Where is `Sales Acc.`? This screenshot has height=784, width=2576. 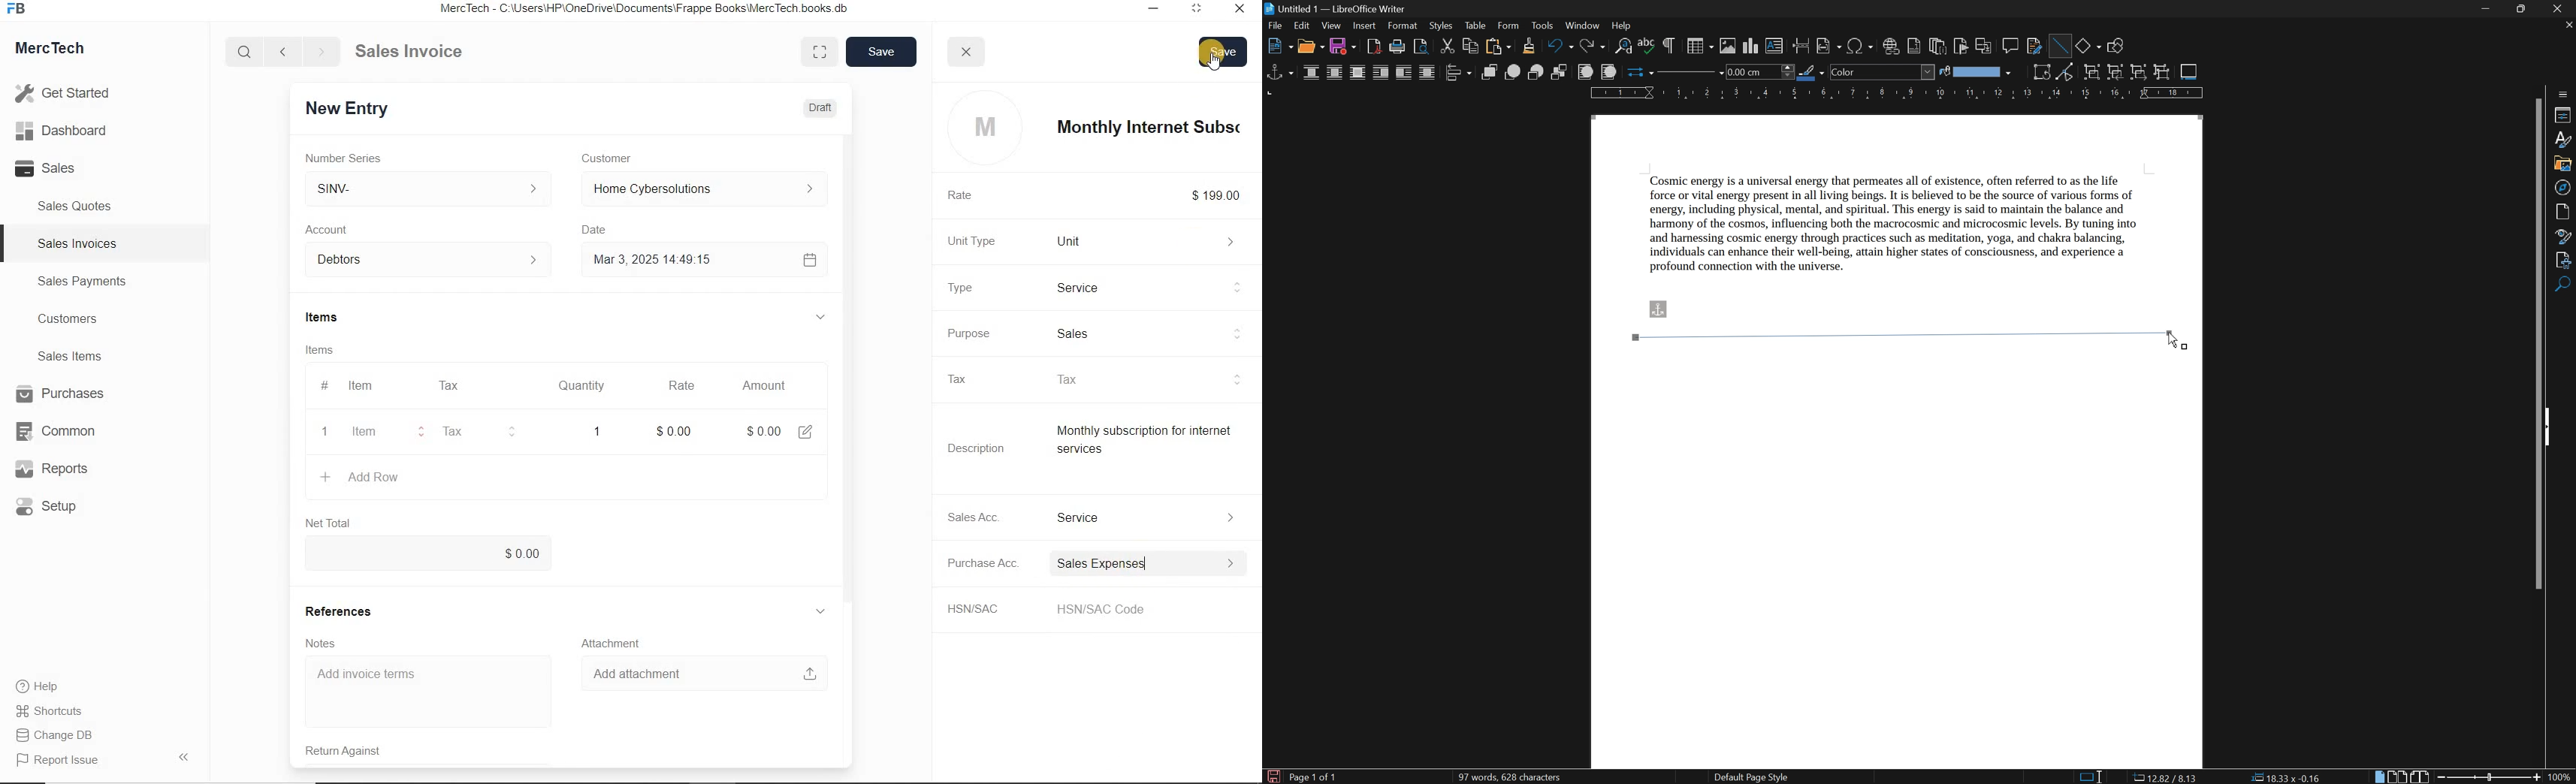
Sales Acc. is located at coordinates (969, 517).